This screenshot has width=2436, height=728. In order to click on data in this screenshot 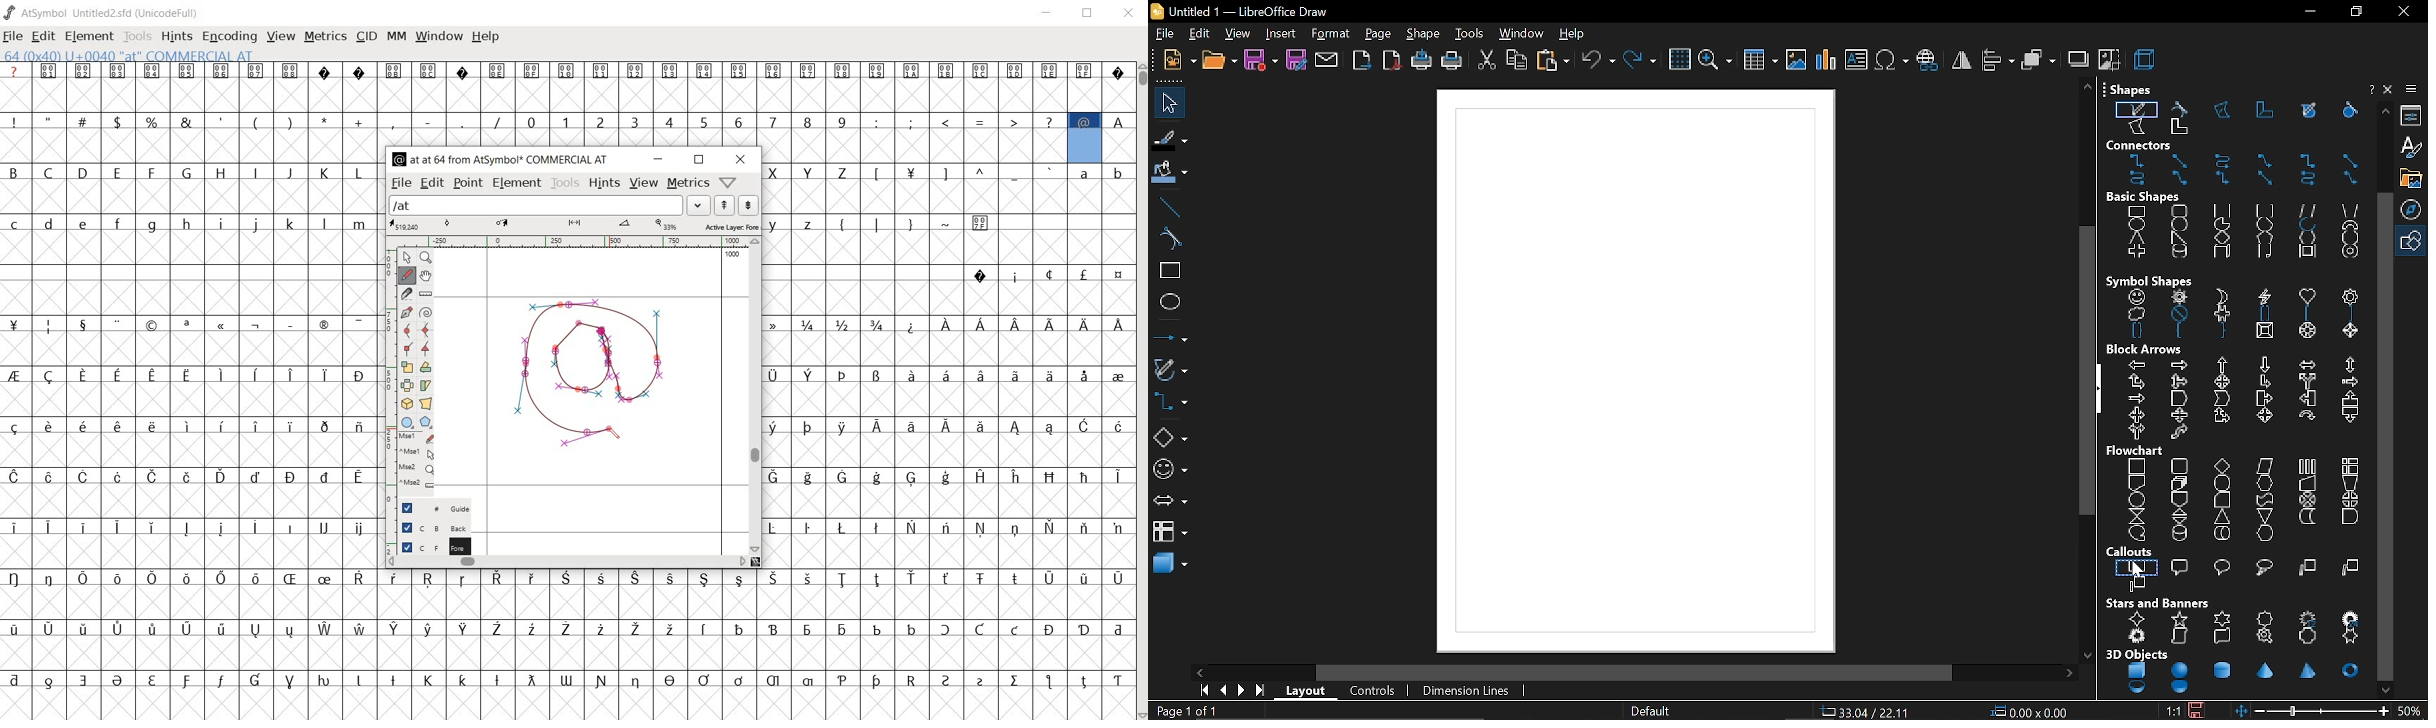, I will do `click(2265, 467)`.